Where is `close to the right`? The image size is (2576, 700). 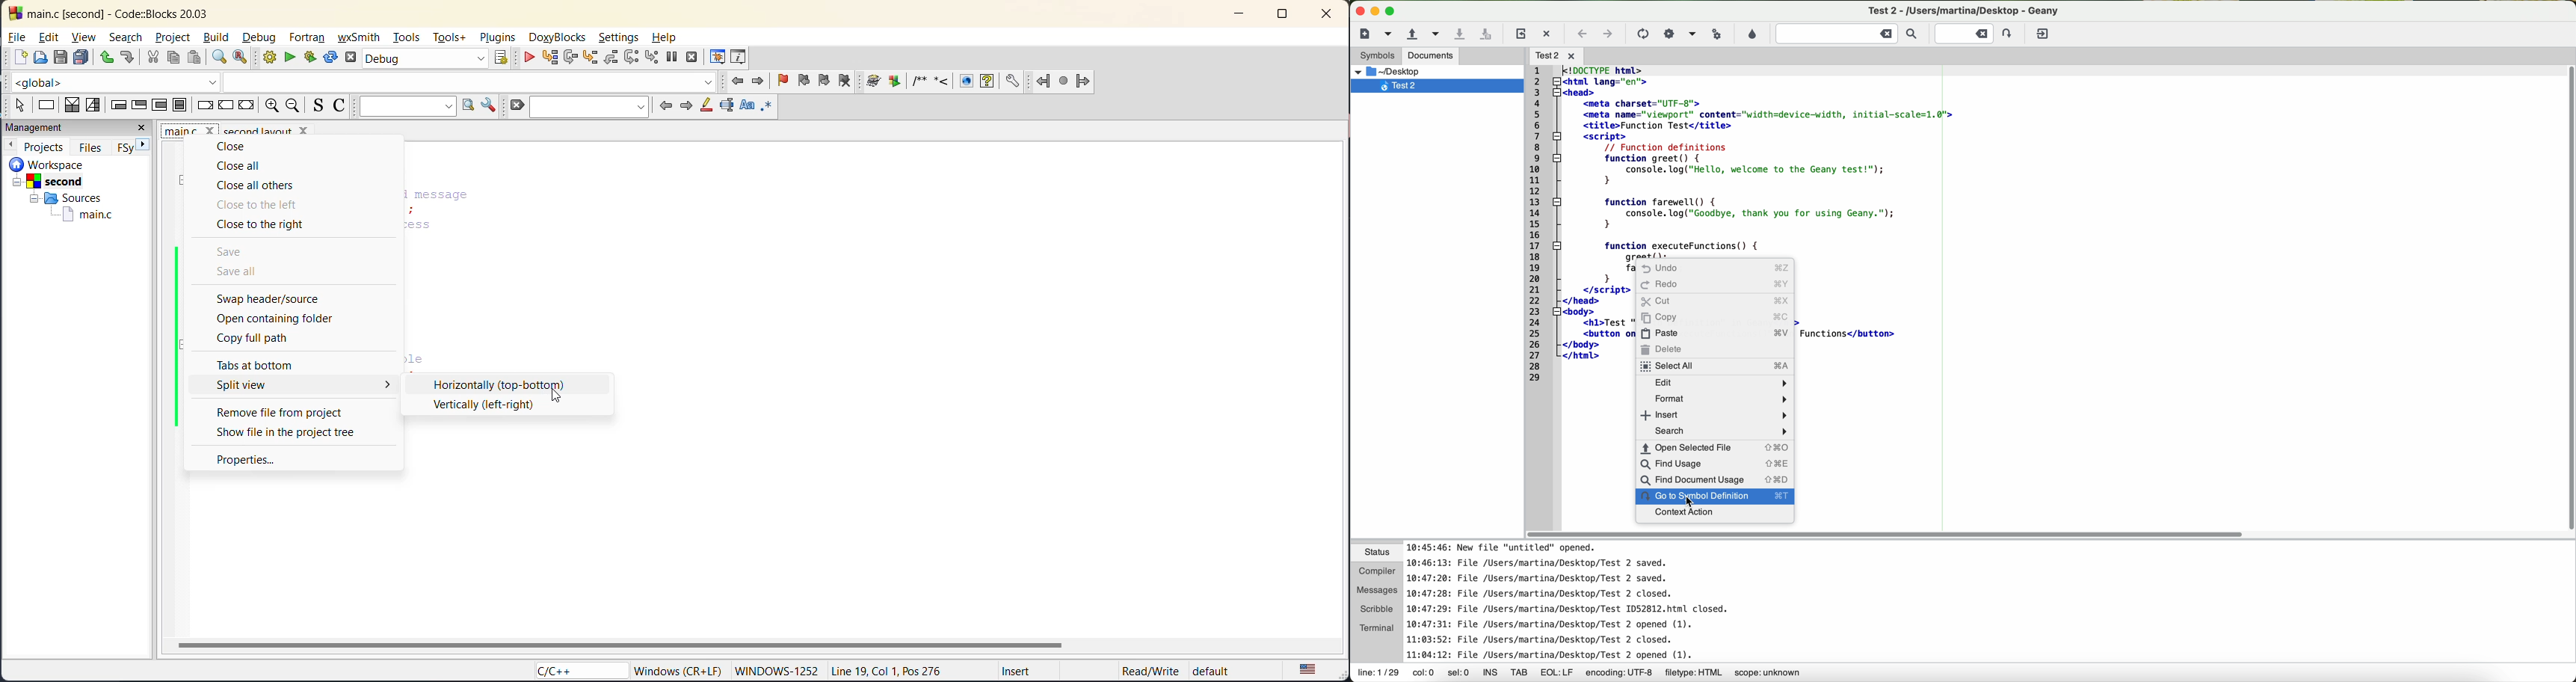
close to the right is located at coordinates (271, 226).